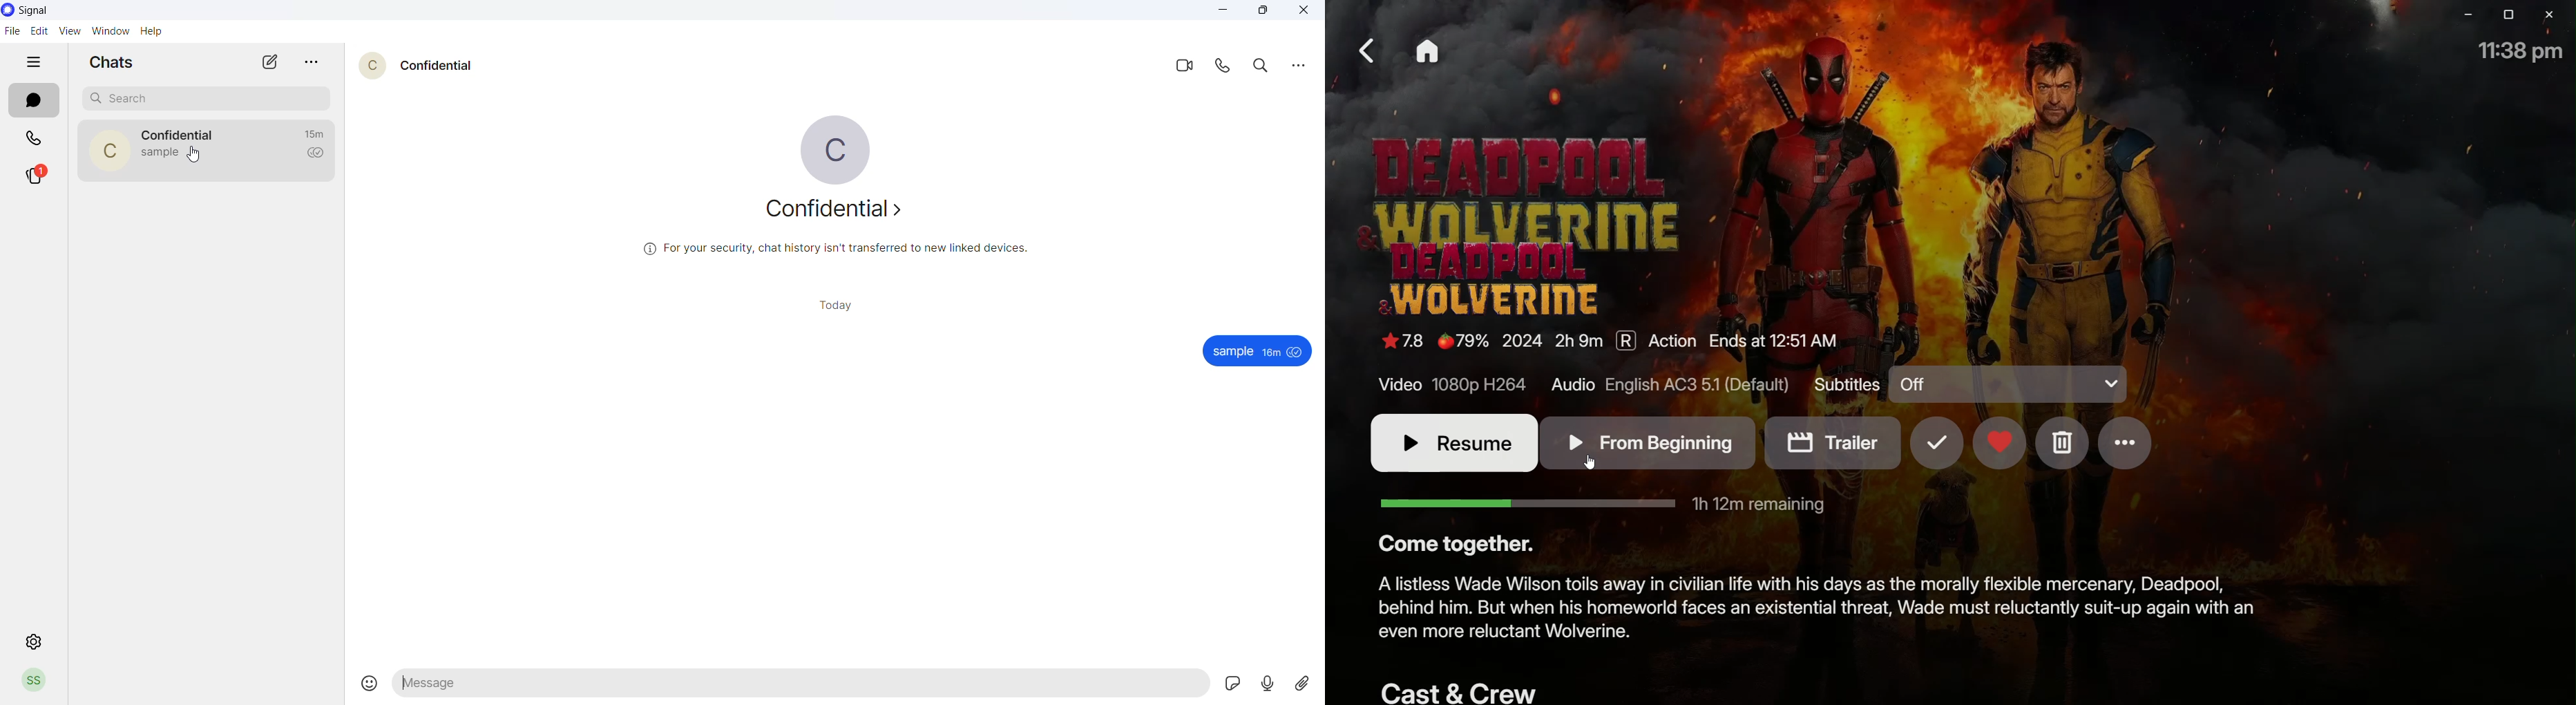 The height and width of the screenshot is (728, 2576). I want to click on signal, so click(35, 12).